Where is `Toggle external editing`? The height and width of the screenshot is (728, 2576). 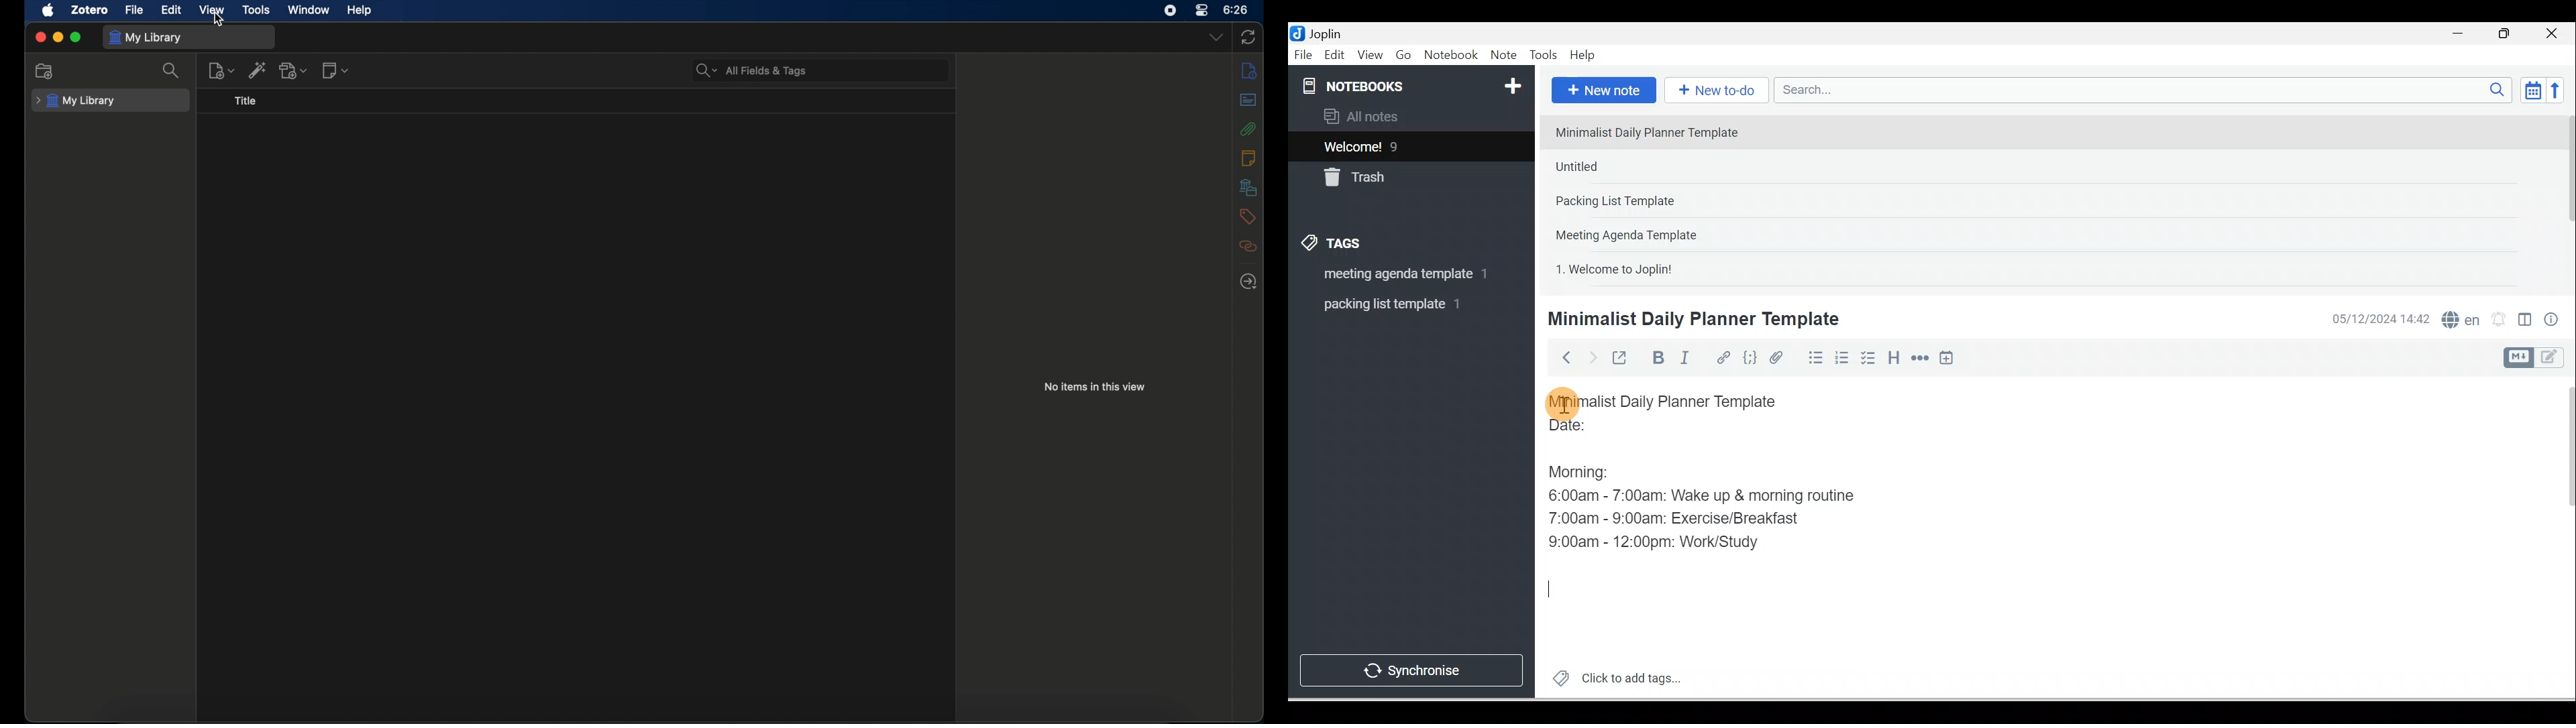 Toggle external editing is located at coordinates (1621, 361).